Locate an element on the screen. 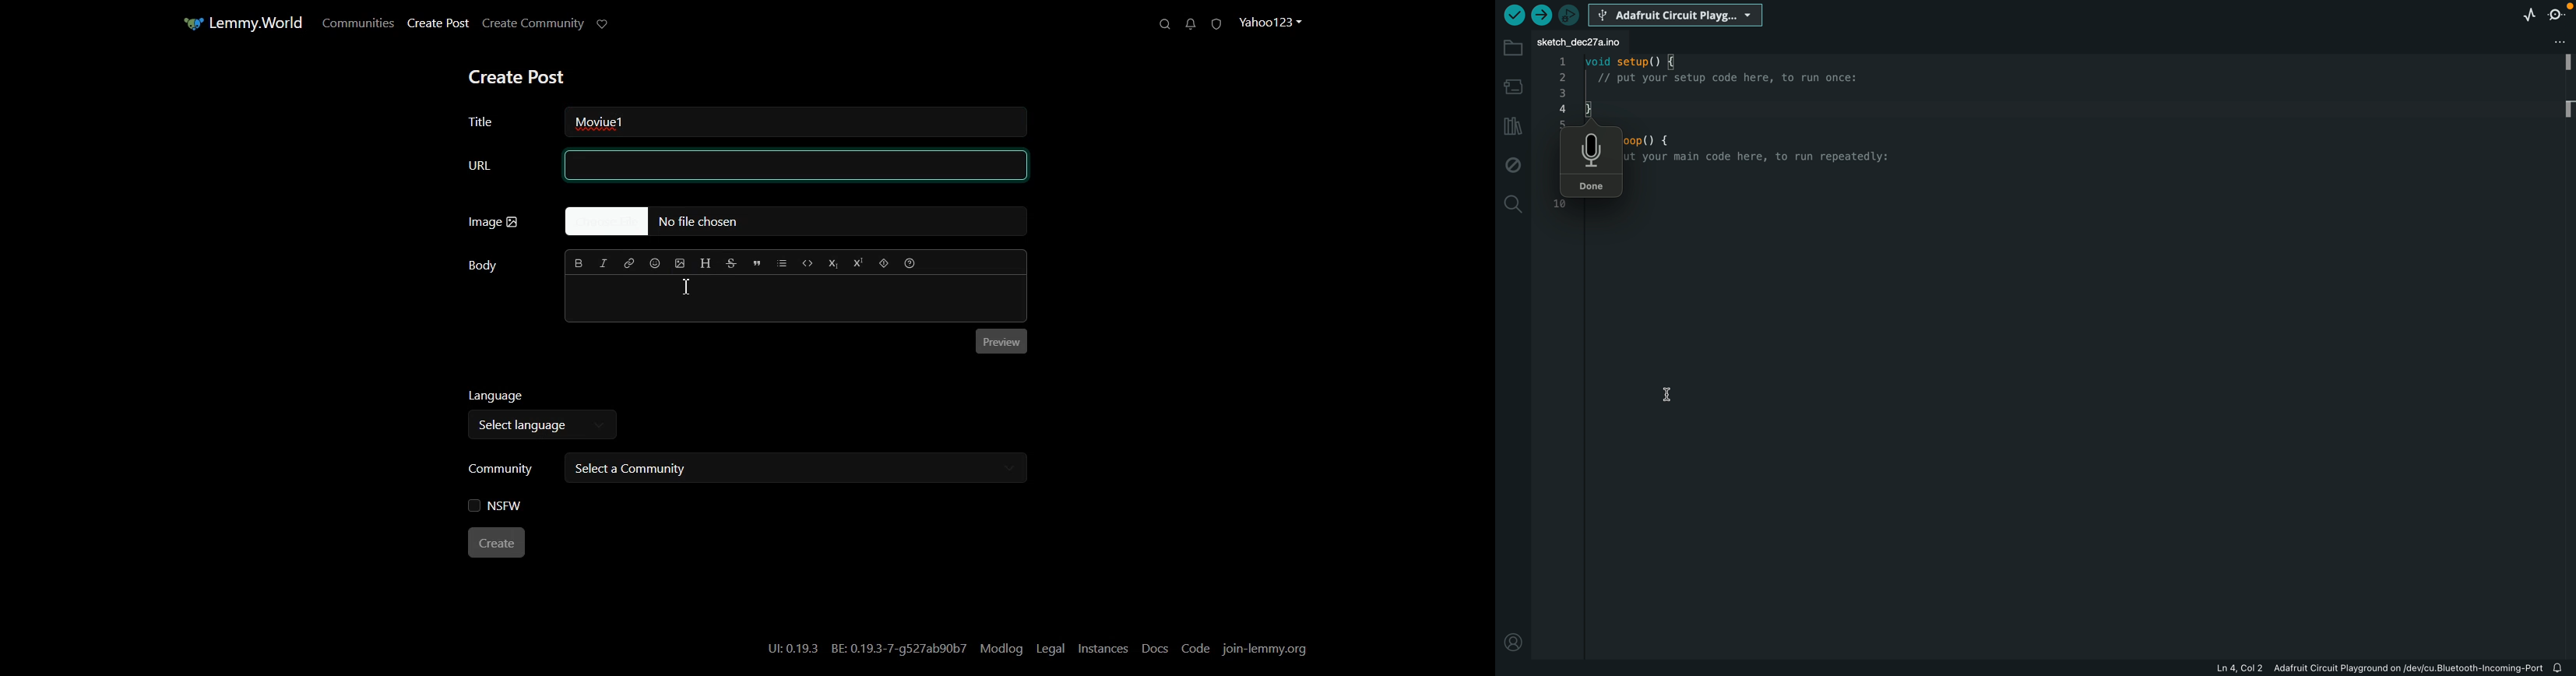 The height and width of the screenshot is (700, 2576). Modlog is located at coordinates (1003, 649).